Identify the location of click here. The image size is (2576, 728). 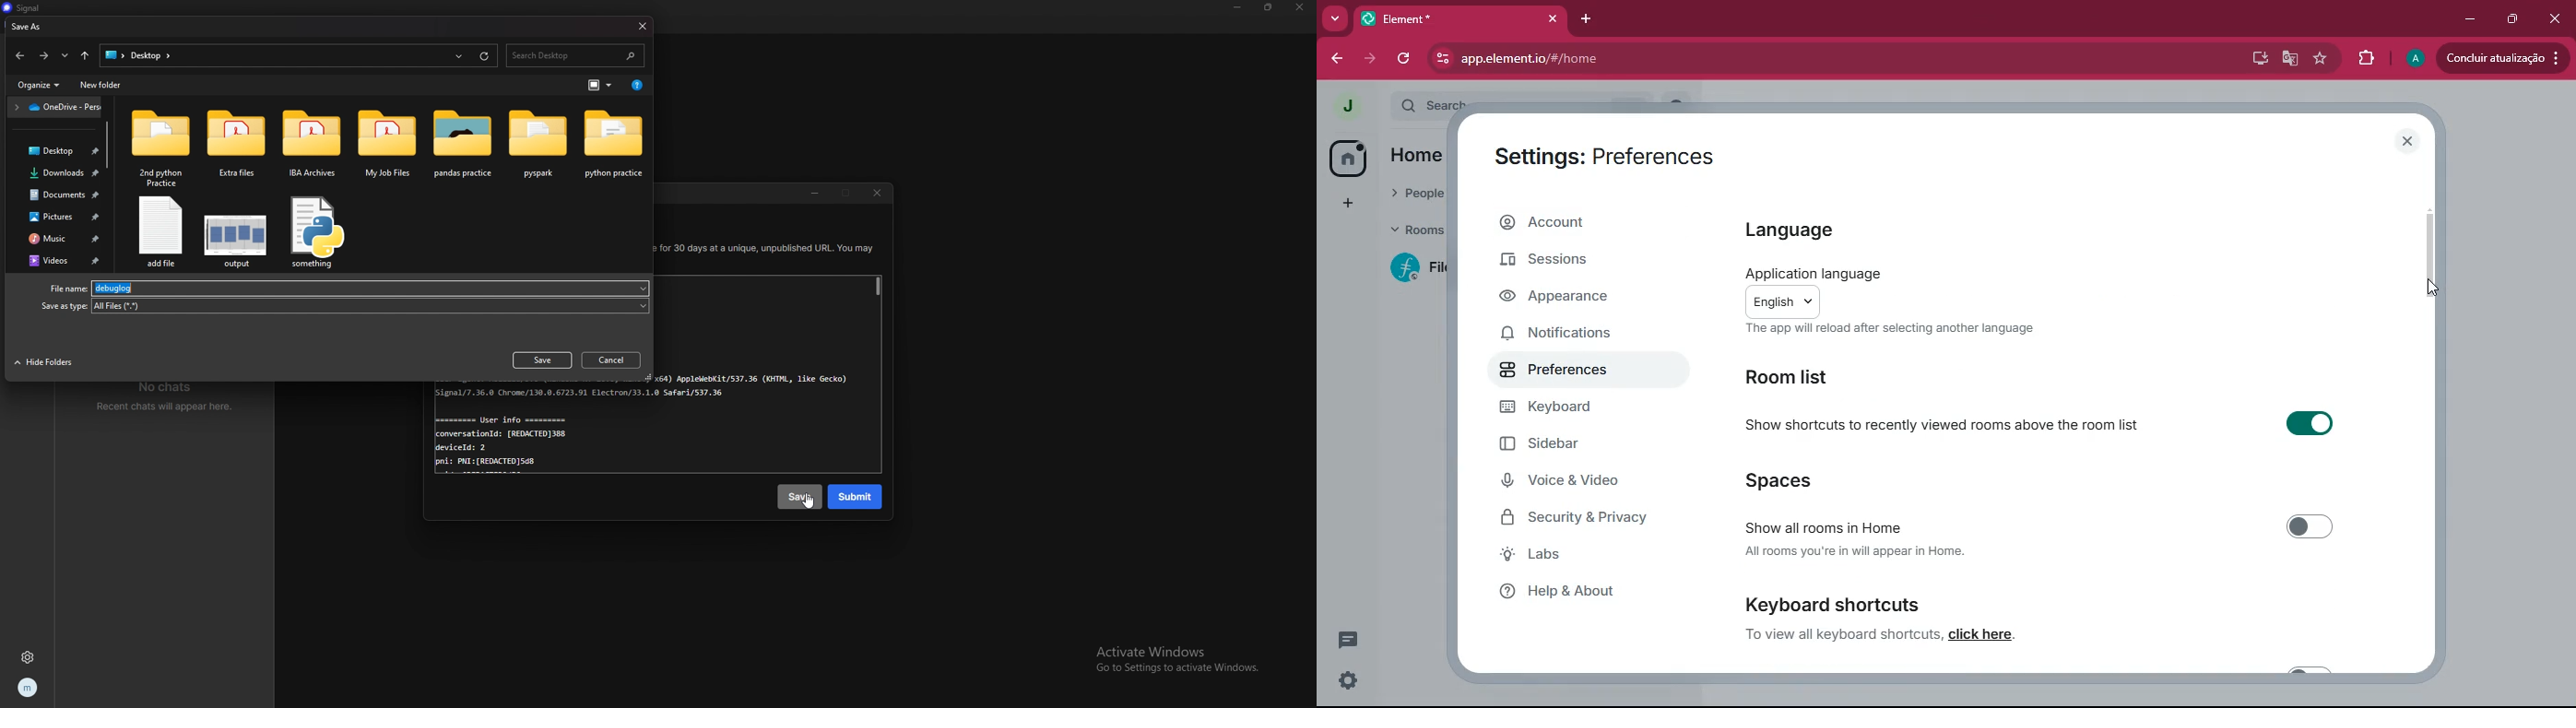
(1984, 634).